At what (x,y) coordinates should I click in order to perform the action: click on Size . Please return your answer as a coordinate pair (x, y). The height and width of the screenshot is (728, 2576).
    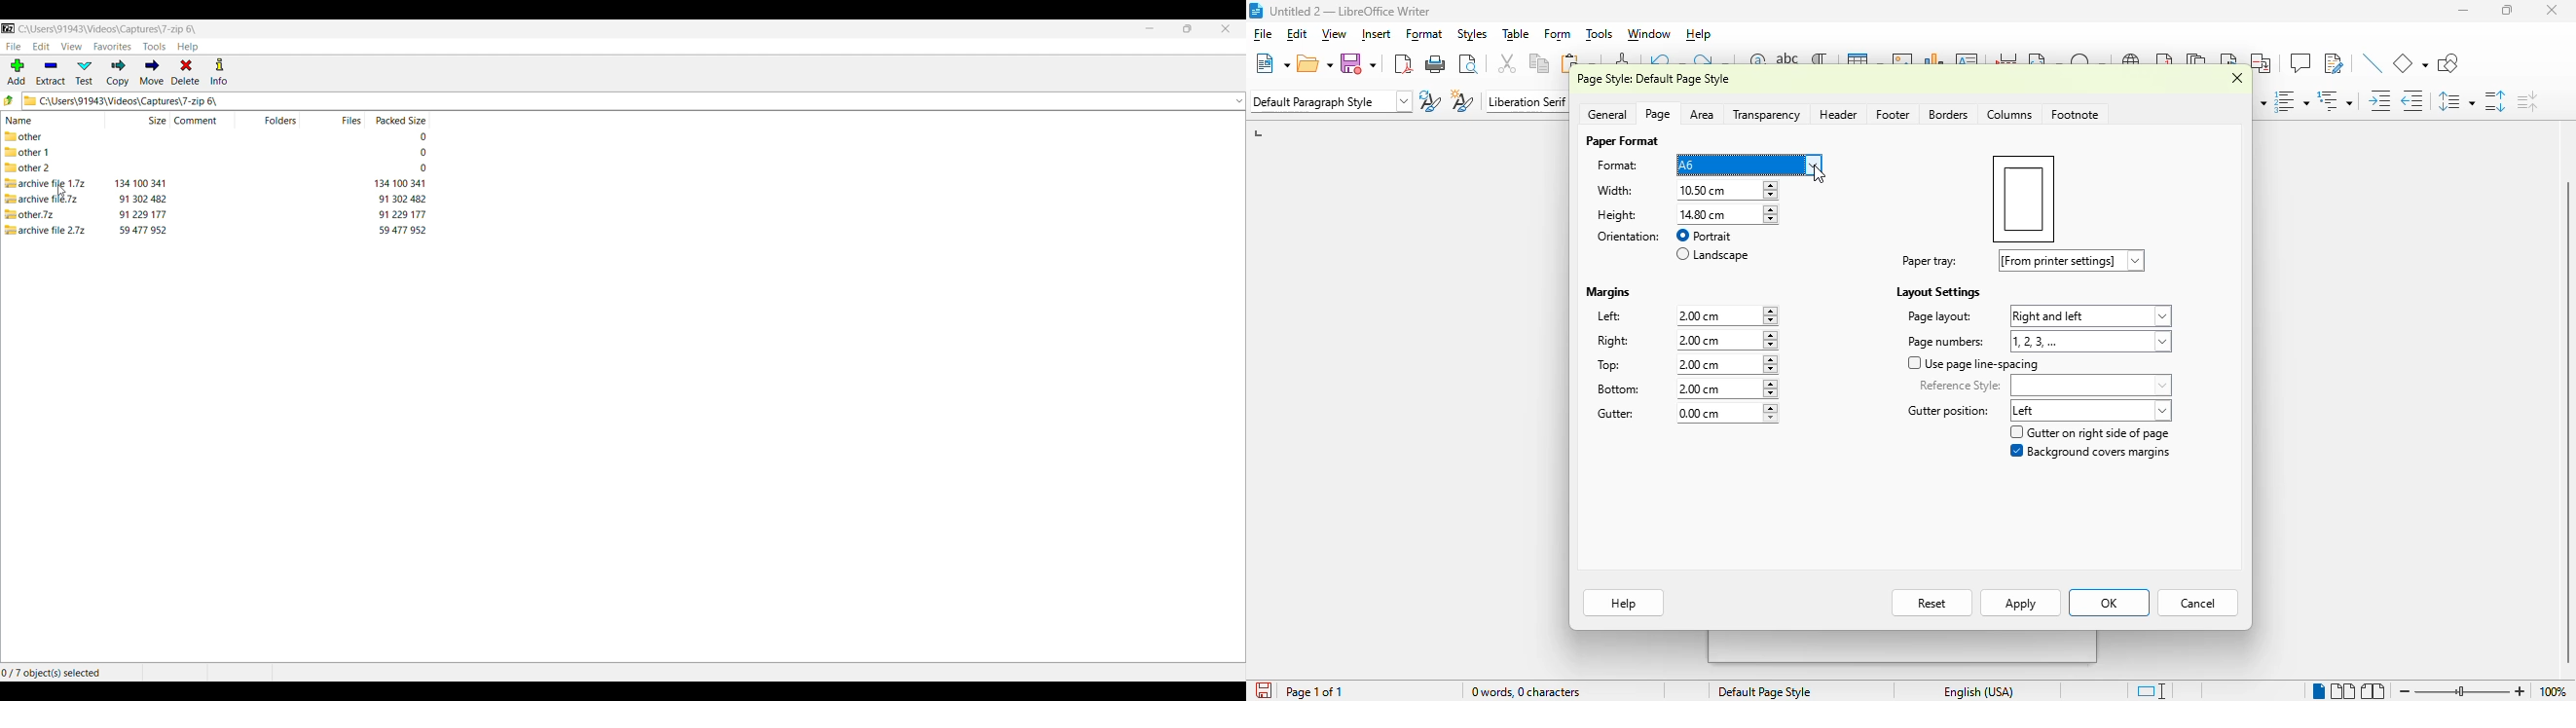
    Looking at the image, I should click on (136, 119).